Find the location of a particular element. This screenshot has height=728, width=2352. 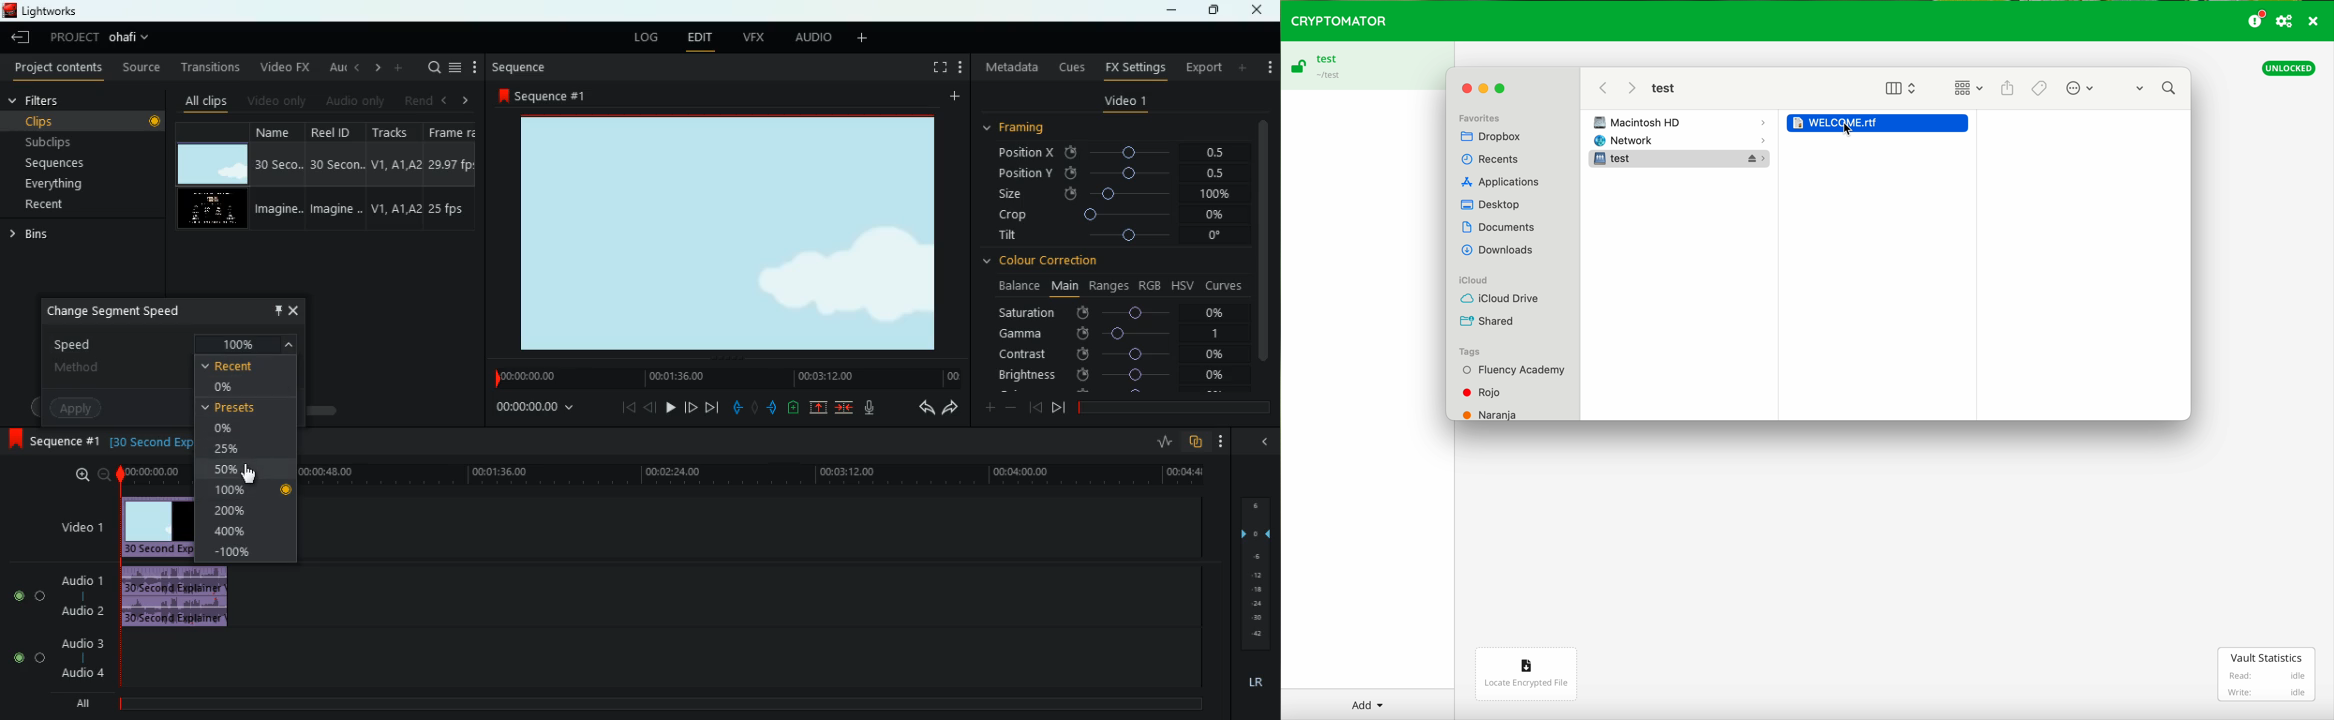

more is located at coordinates (960, 67).